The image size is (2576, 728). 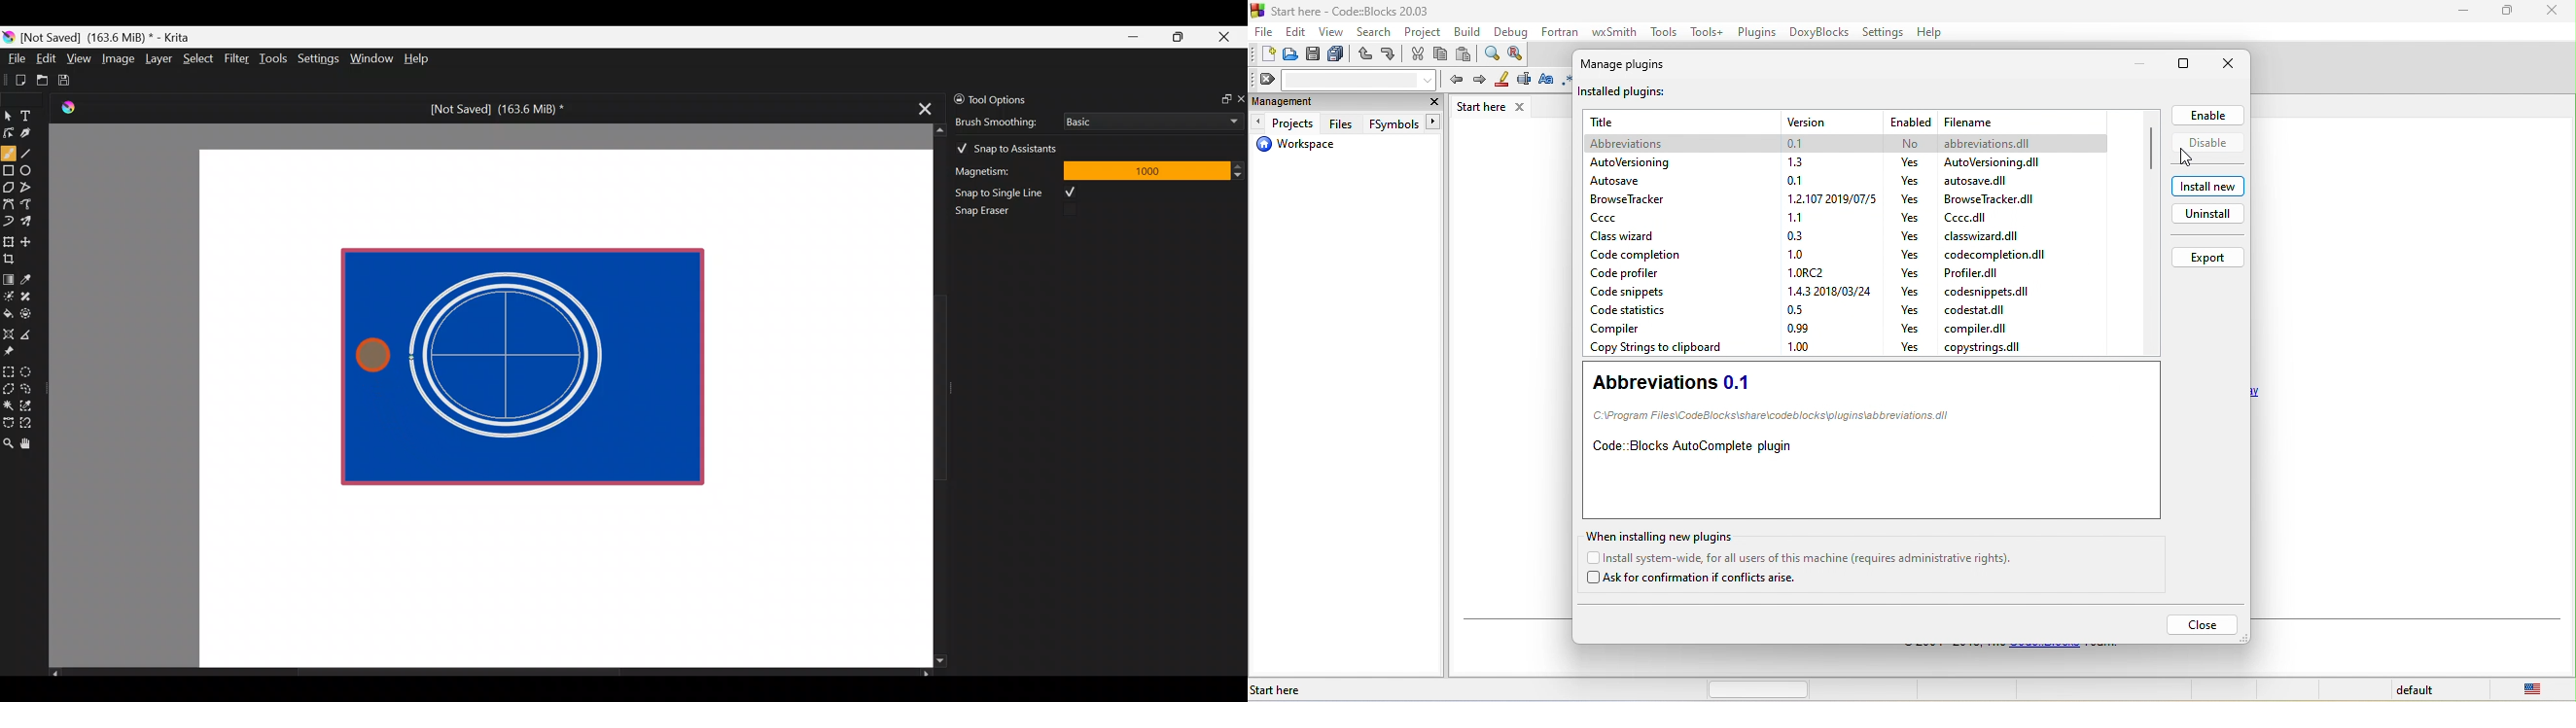 What do you see at coordinates (1793, 180) in the screenshot?
I see `version` at bounding box center [1793, 180].